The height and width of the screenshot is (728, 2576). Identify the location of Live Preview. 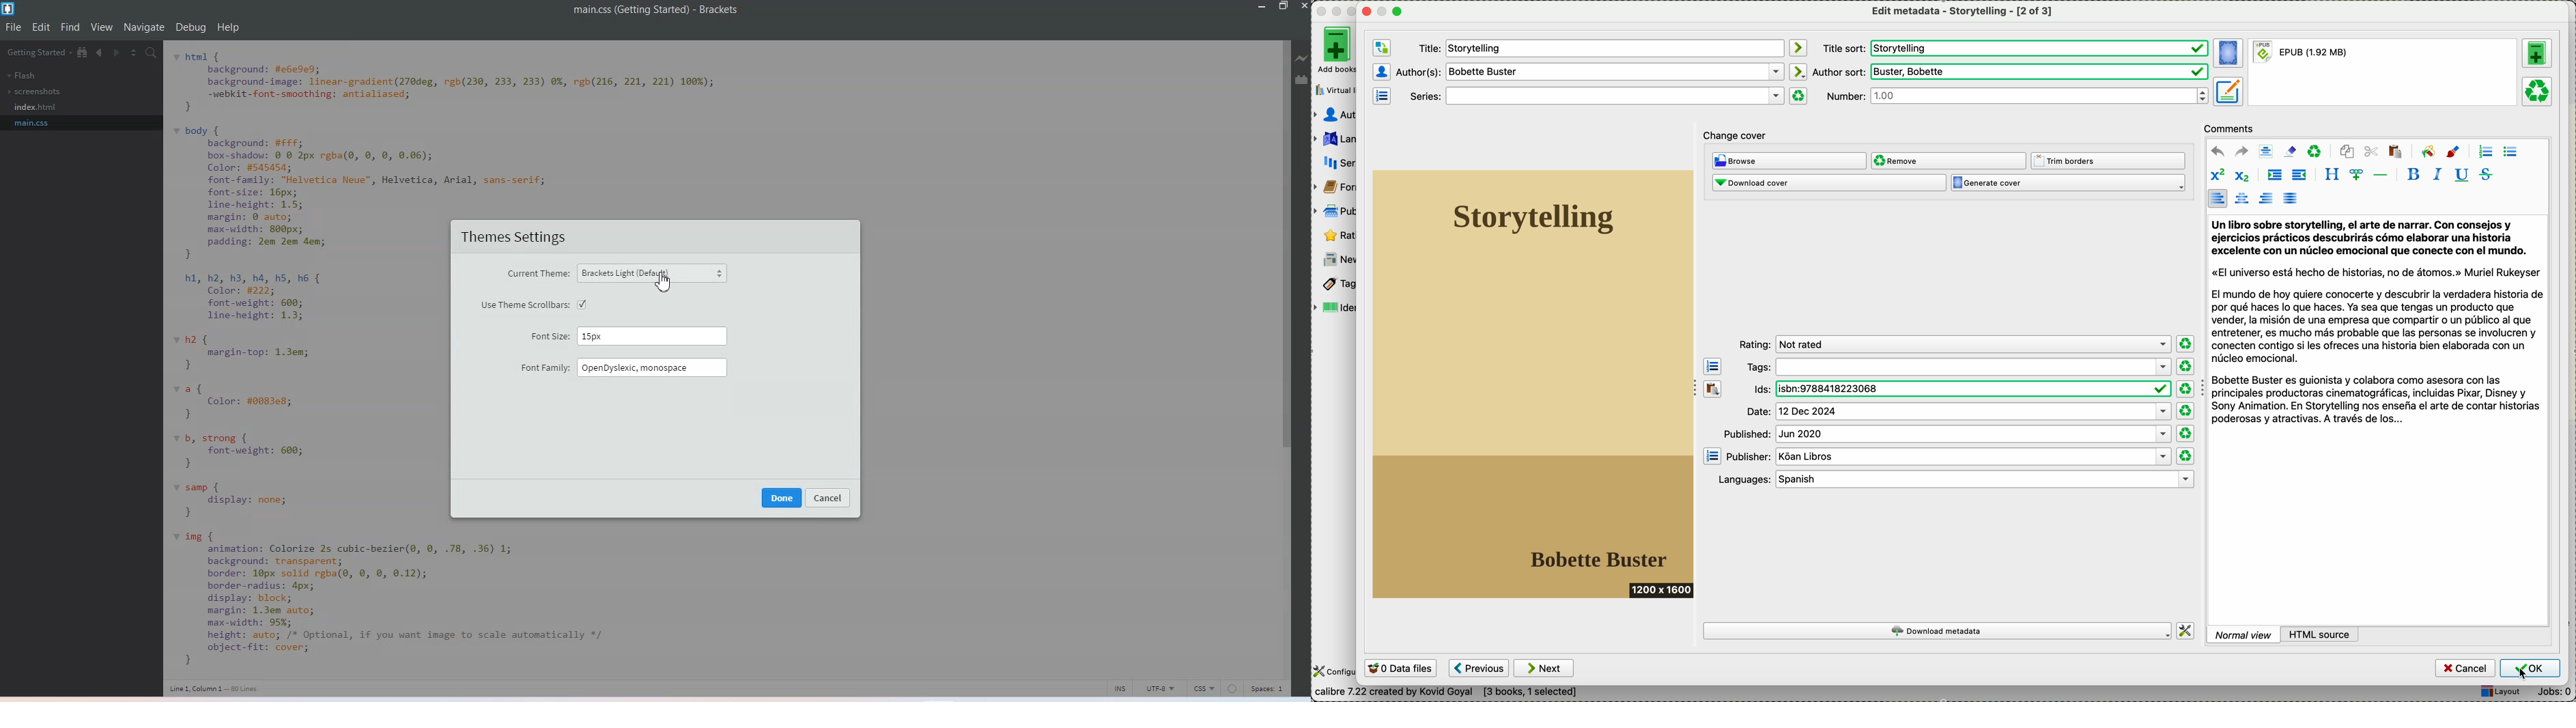
(1302, 57).